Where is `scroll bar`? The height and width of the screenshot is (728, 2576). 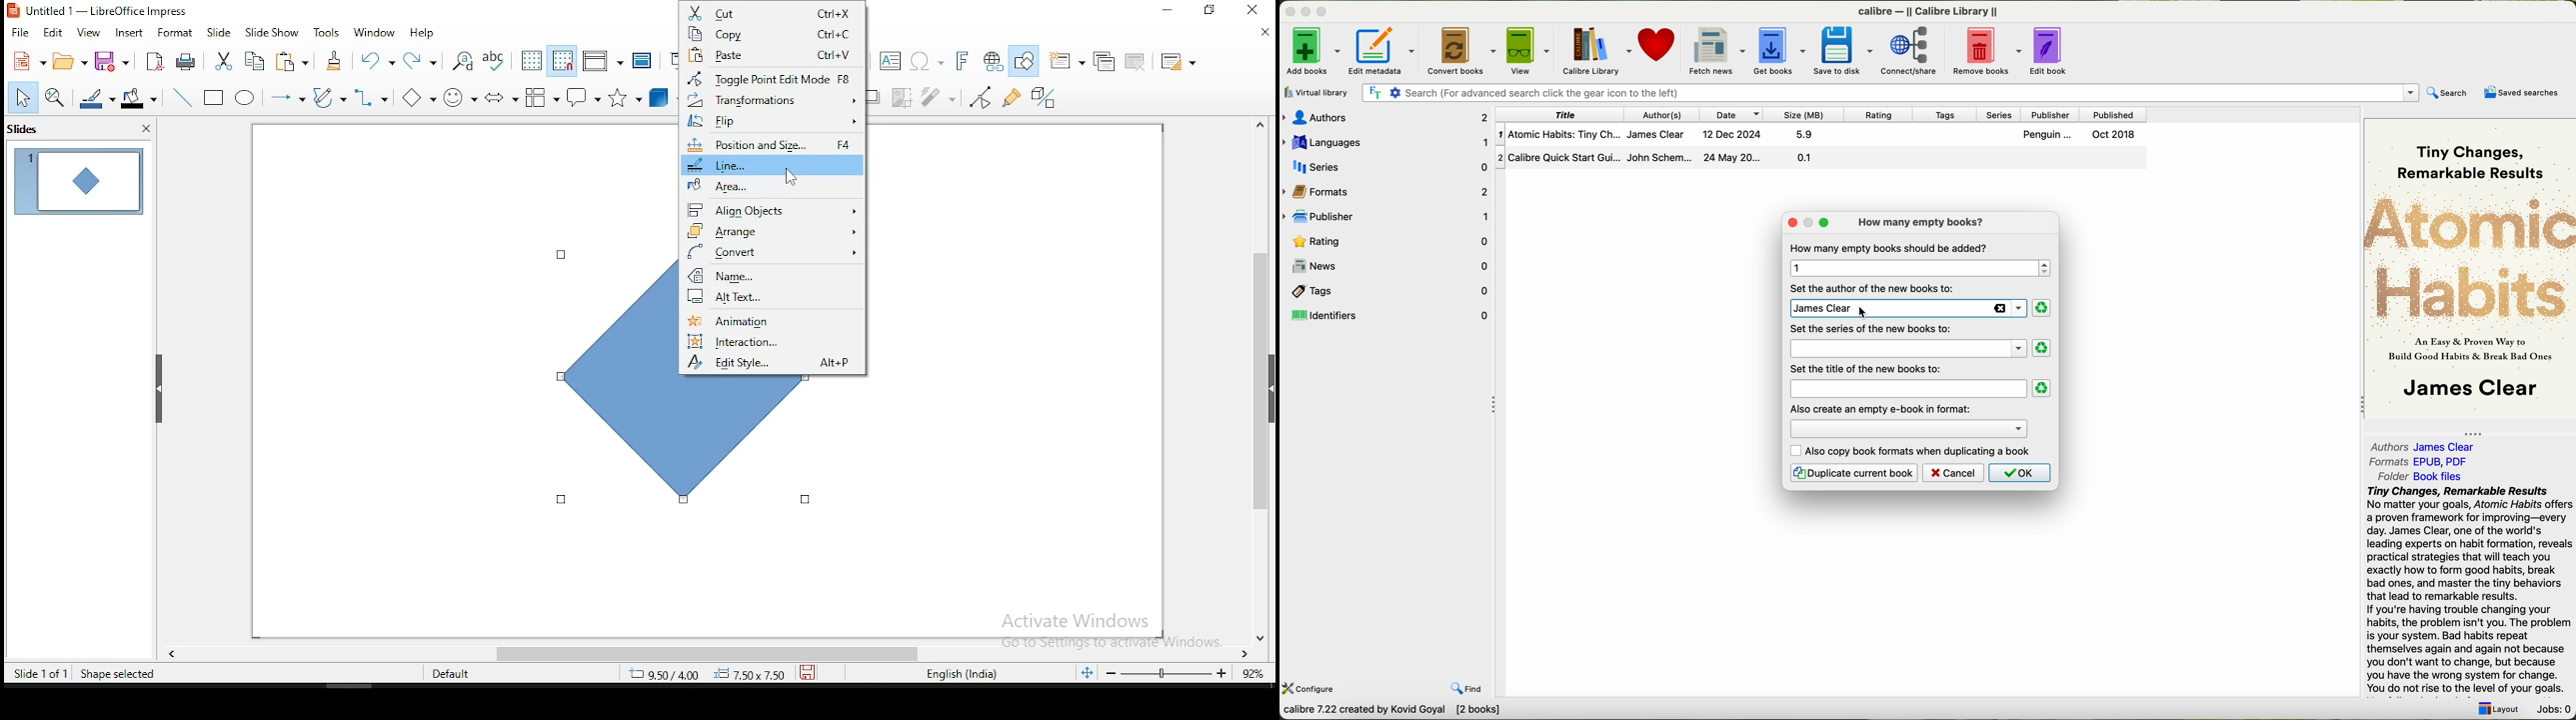
scroll bar is located at coordinates (1261, 380).